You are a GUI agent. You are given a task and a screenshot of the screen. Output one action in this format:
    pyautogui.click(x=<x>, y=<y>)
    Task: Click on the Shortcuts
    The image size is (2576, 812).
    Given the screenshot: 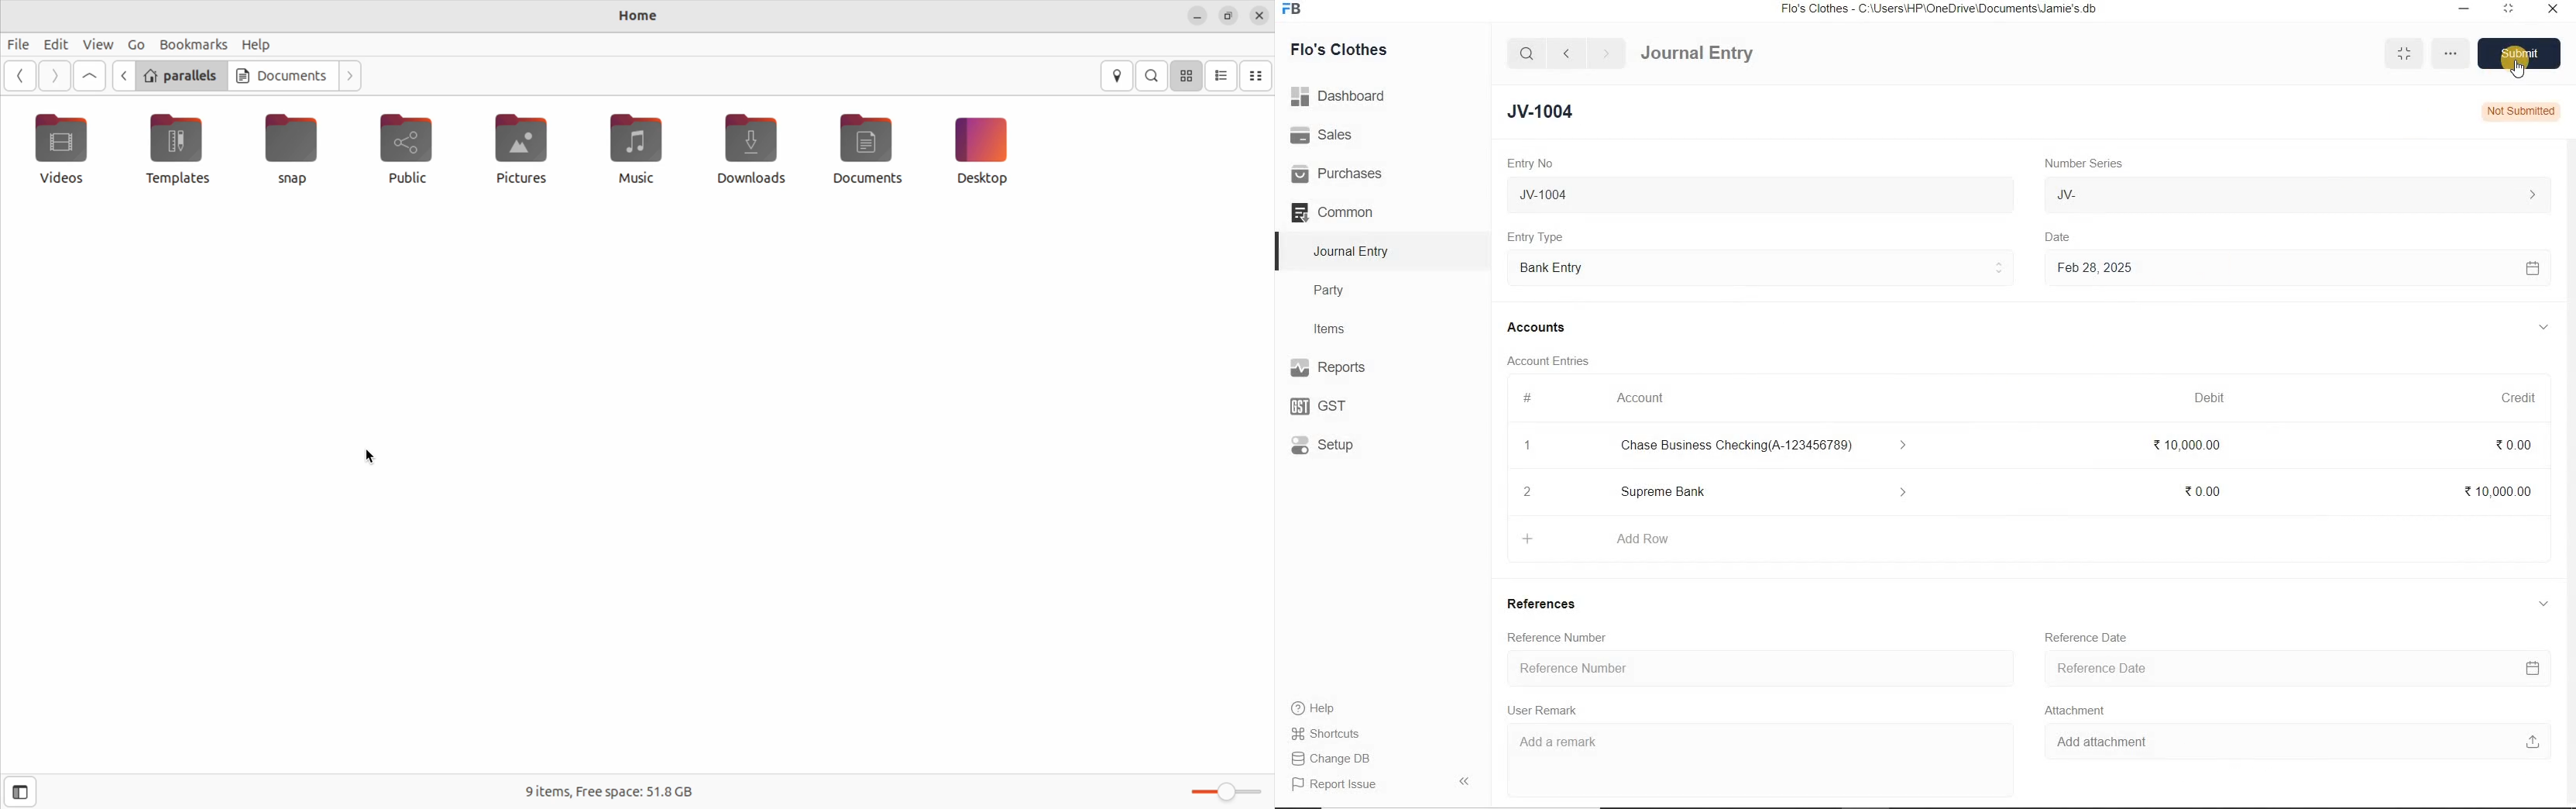 What is the action you would take?
    pyautogui.click(x=1326, y=731)
    